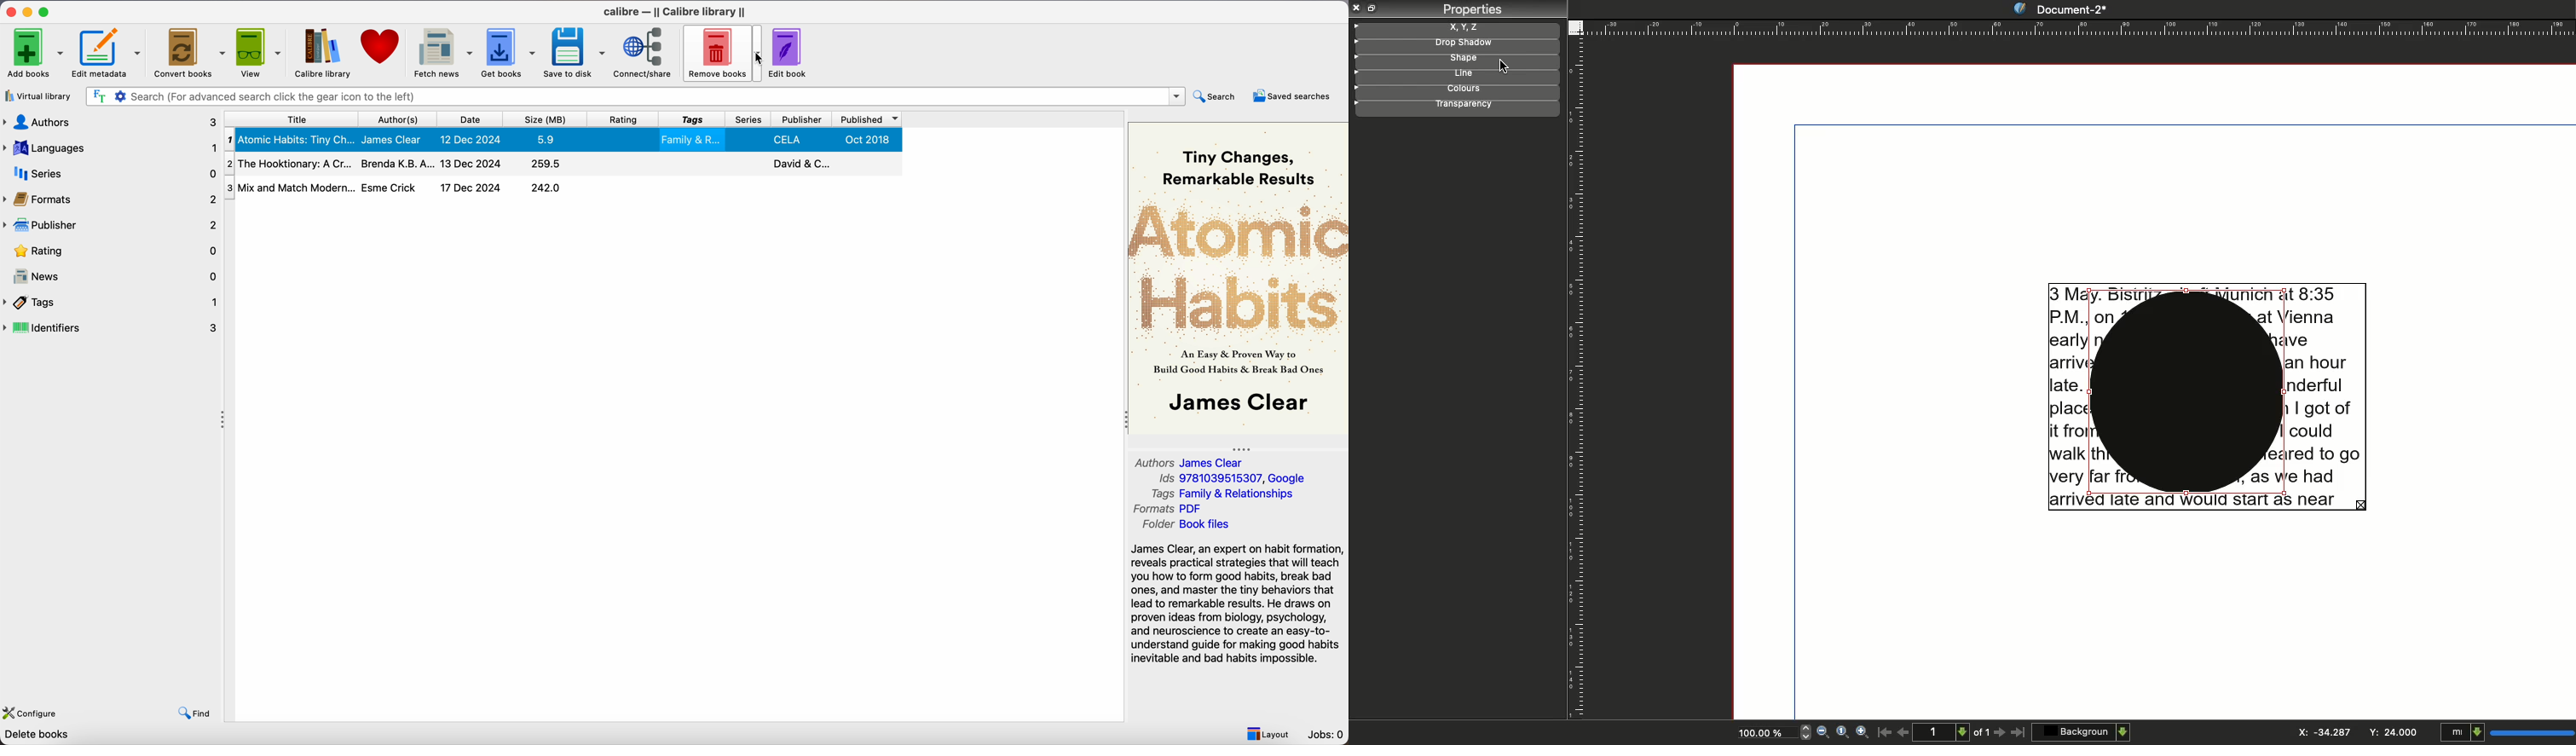 This screenshot has height=756, width=2576. What do you see at coordinates (472, 188) in the screenshot?
I see `17 Dec 2024` at bounding box center [472, 188].